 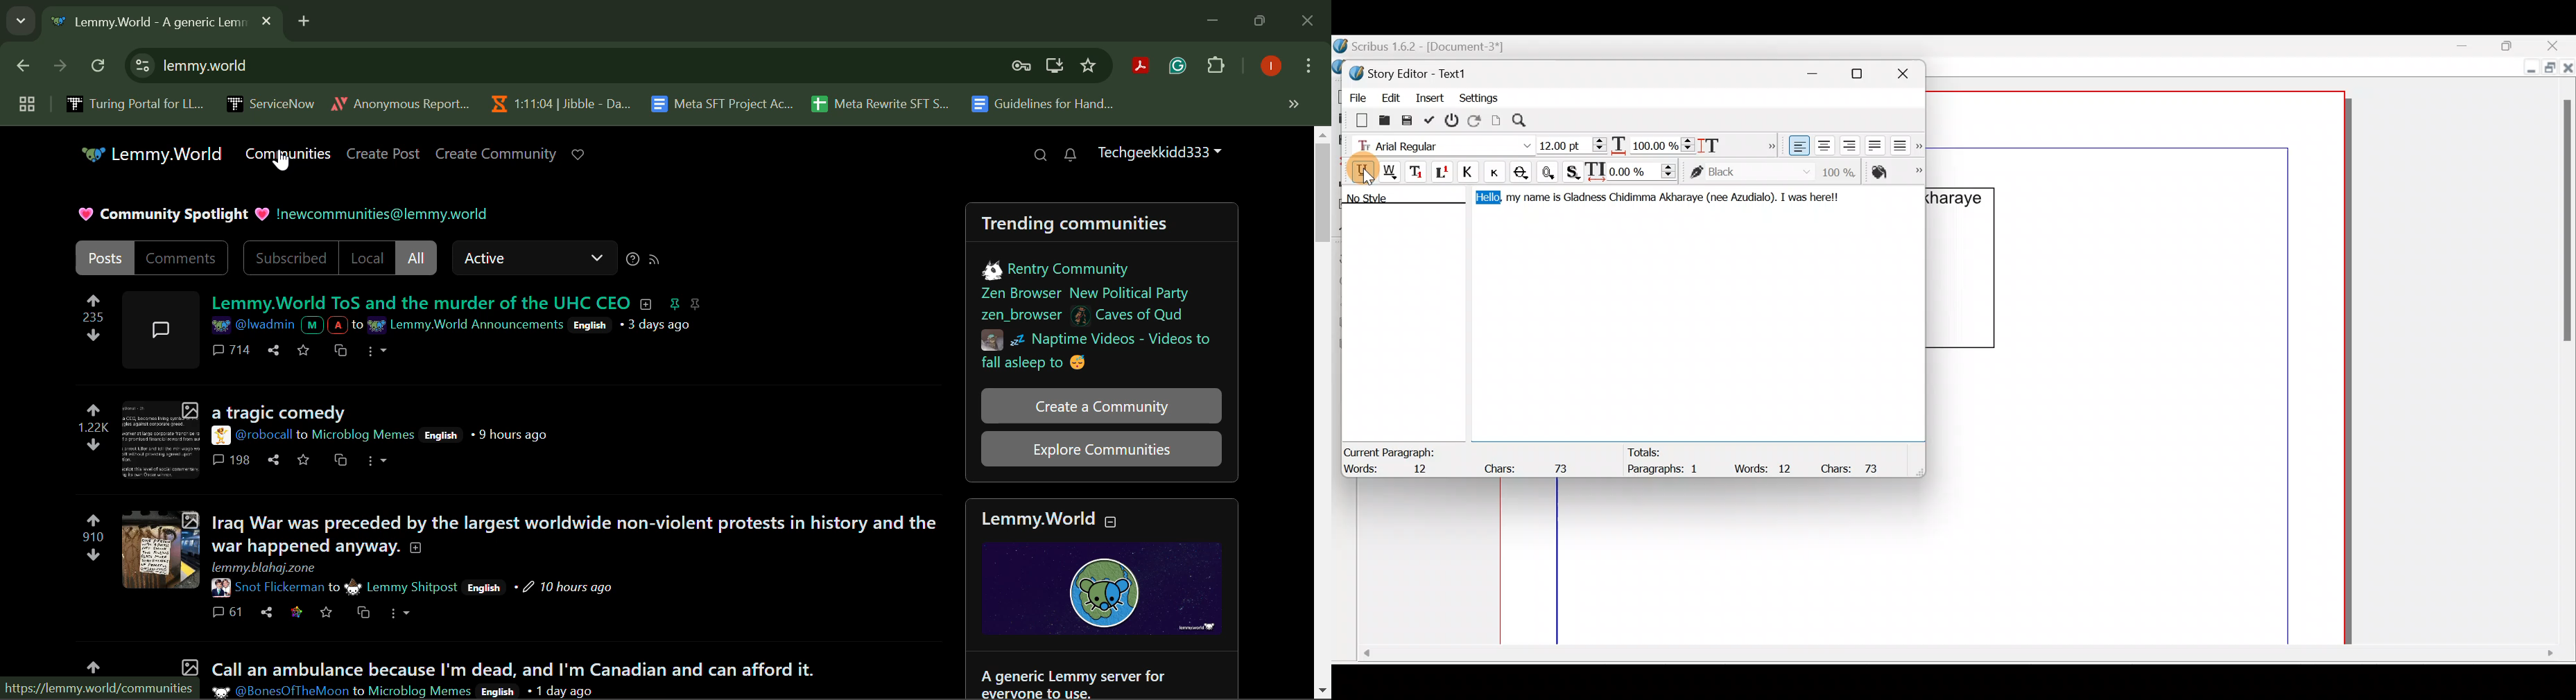 I want to click on Load from file, so click(x=1383, y=119).